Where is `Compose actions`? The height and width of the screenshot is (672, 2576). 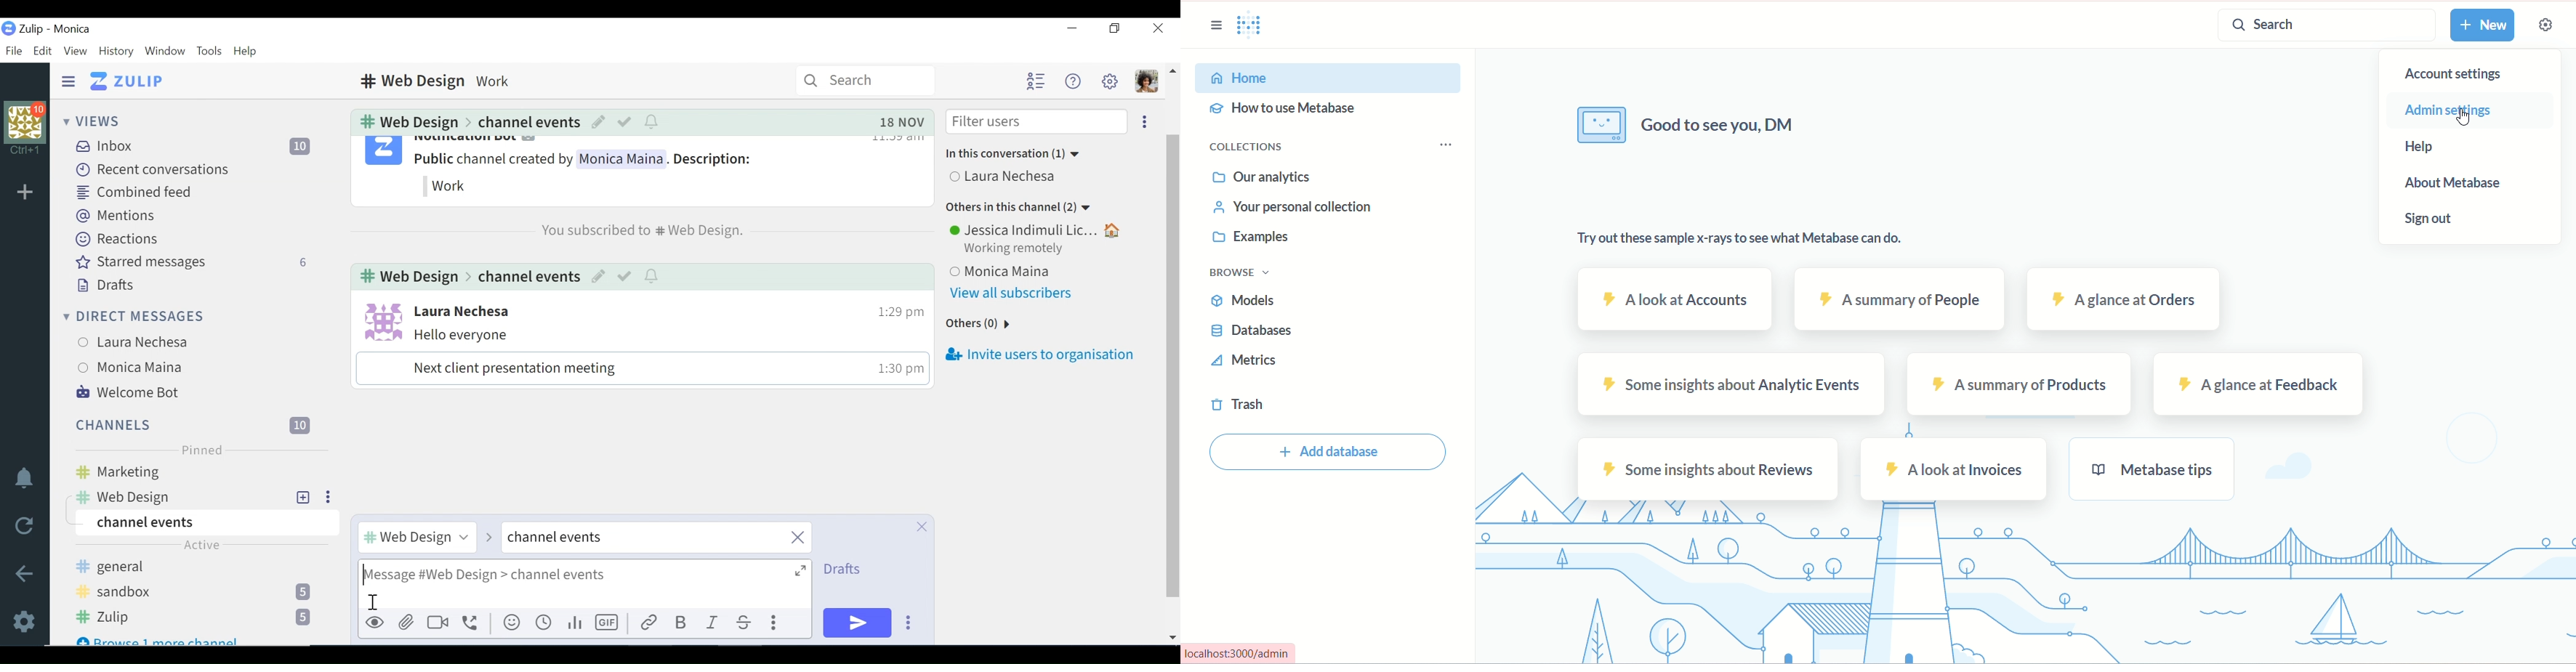 Compose actions is located at coordinates (776, 623).